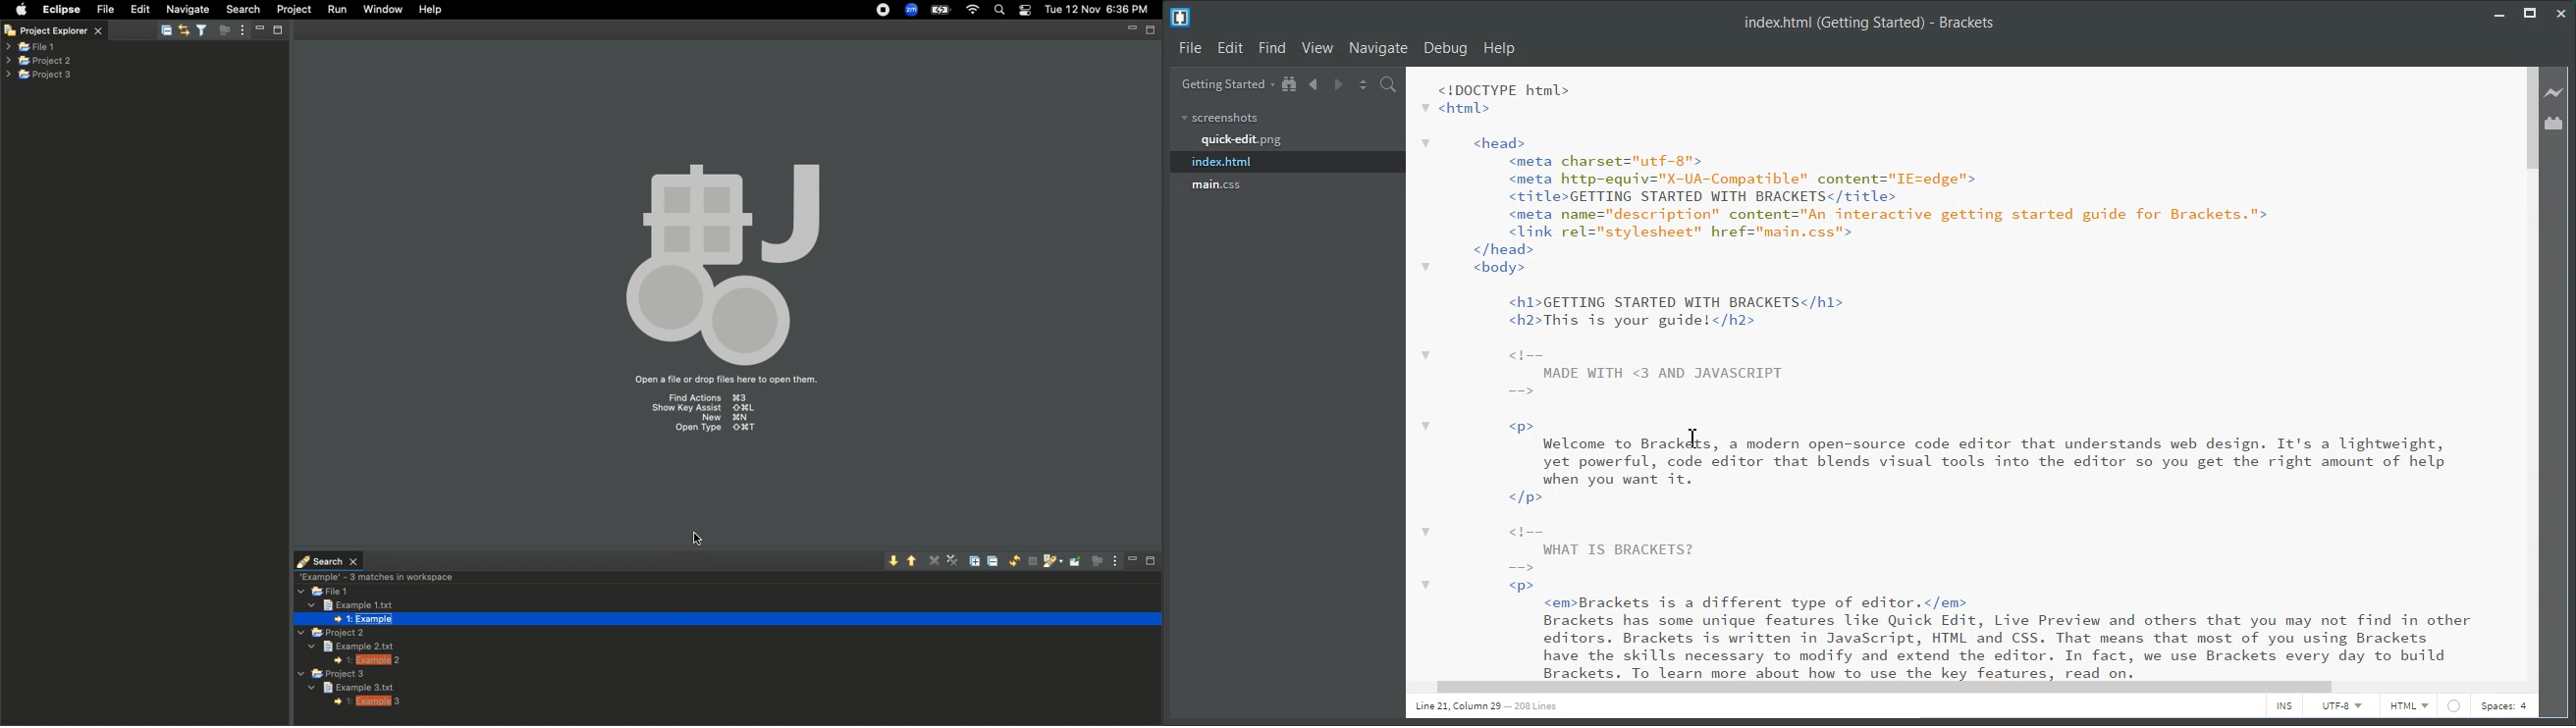 This screenshot has width=2576, height=728. I want to click on UTF-8, so click(2342, 707).